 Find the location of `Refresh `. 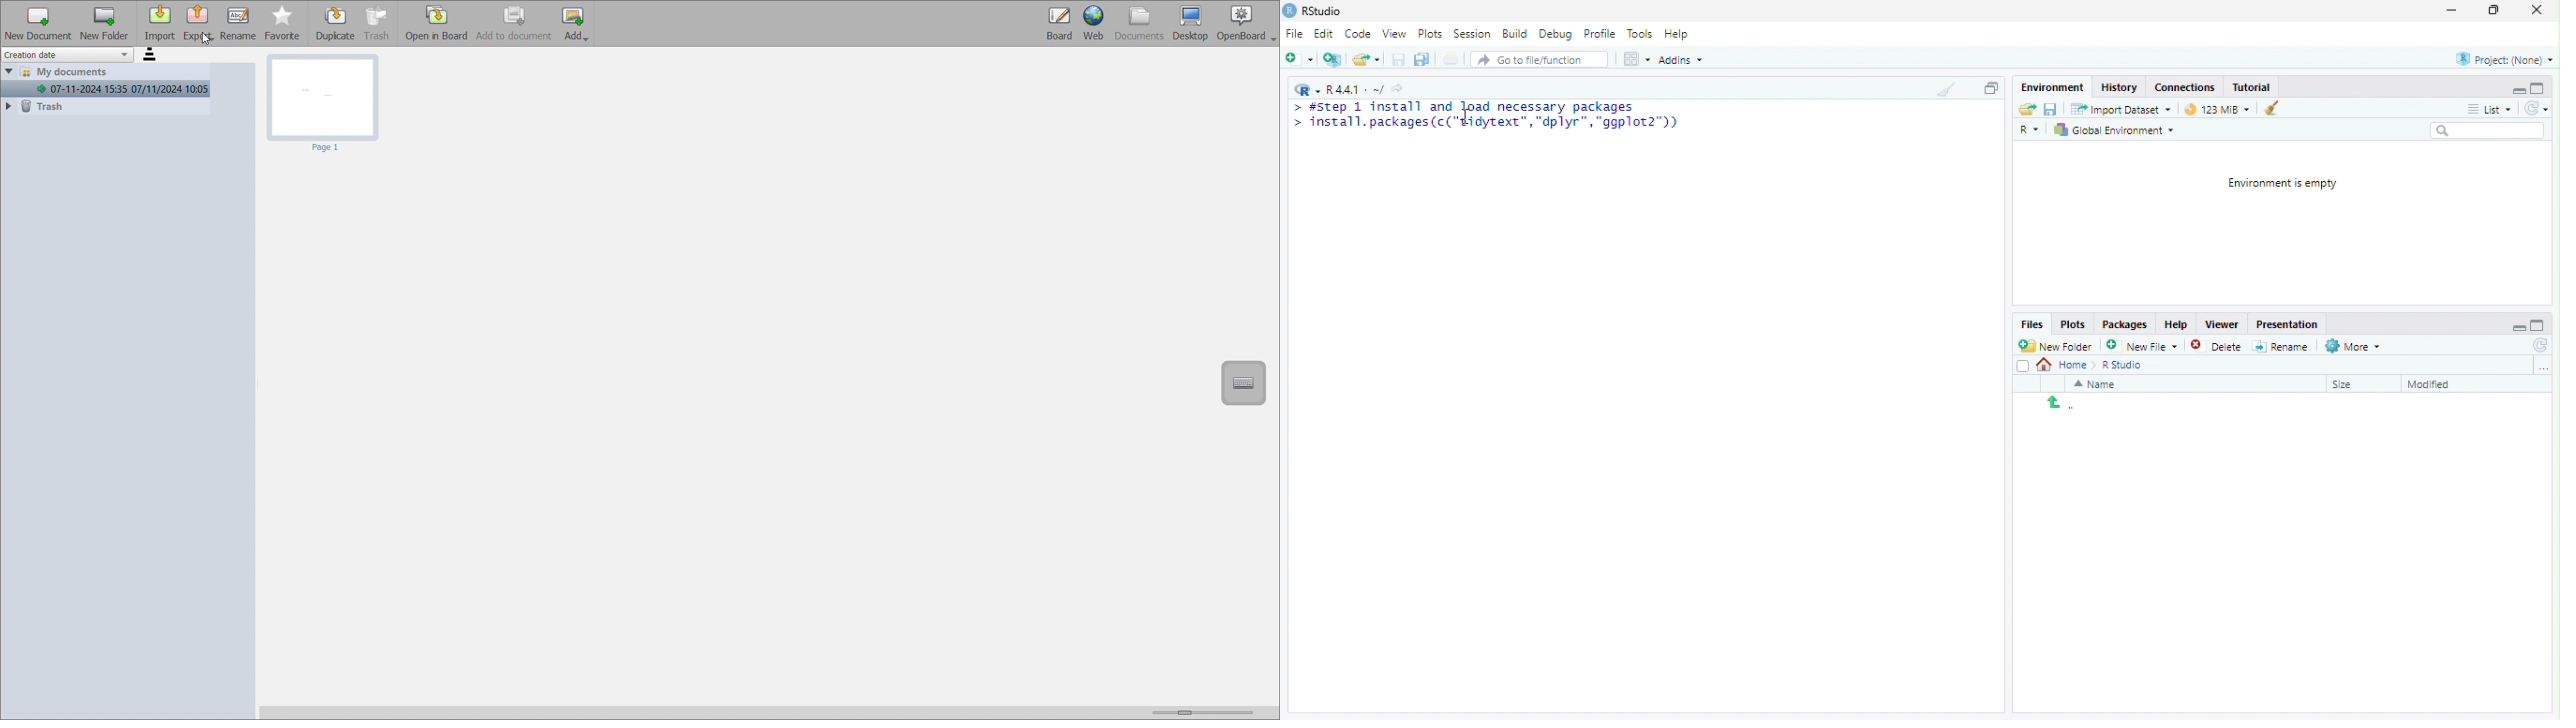

Refresh  is located at coordinates (2536, 108).